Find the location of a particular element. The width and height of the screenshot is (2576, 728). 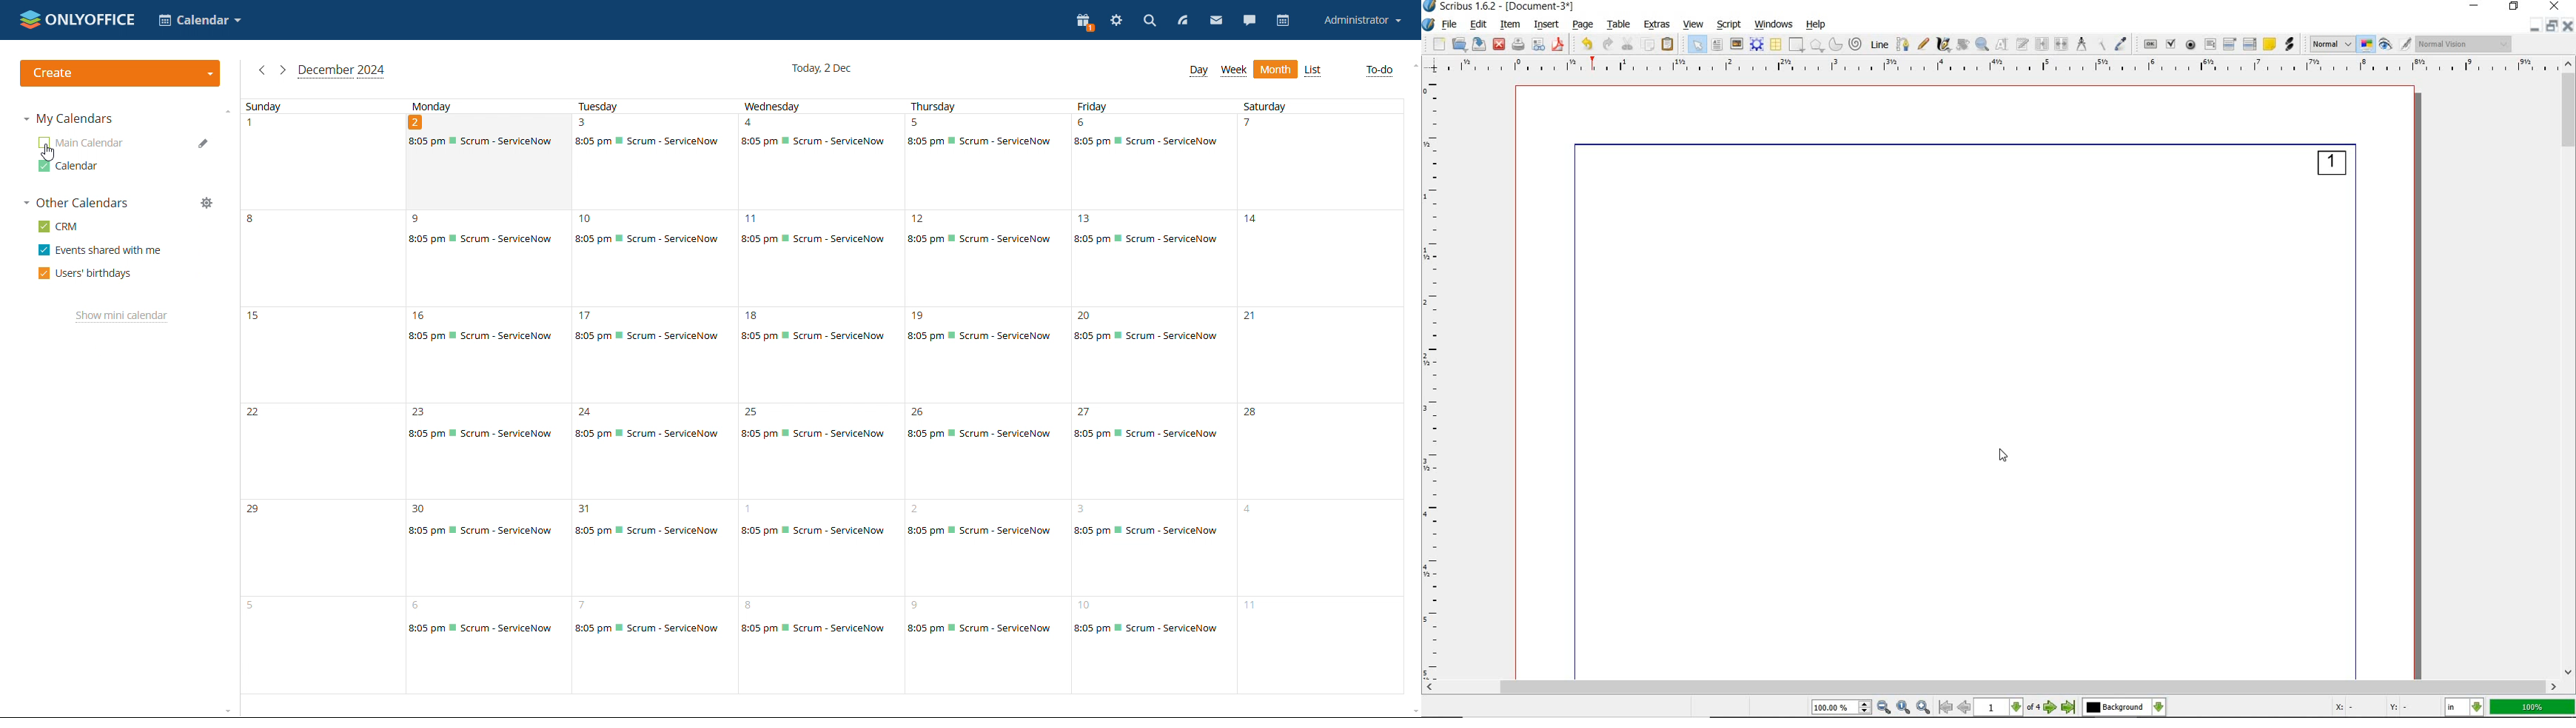

Zoom 100.00% is located at coordinates (1841, 707).